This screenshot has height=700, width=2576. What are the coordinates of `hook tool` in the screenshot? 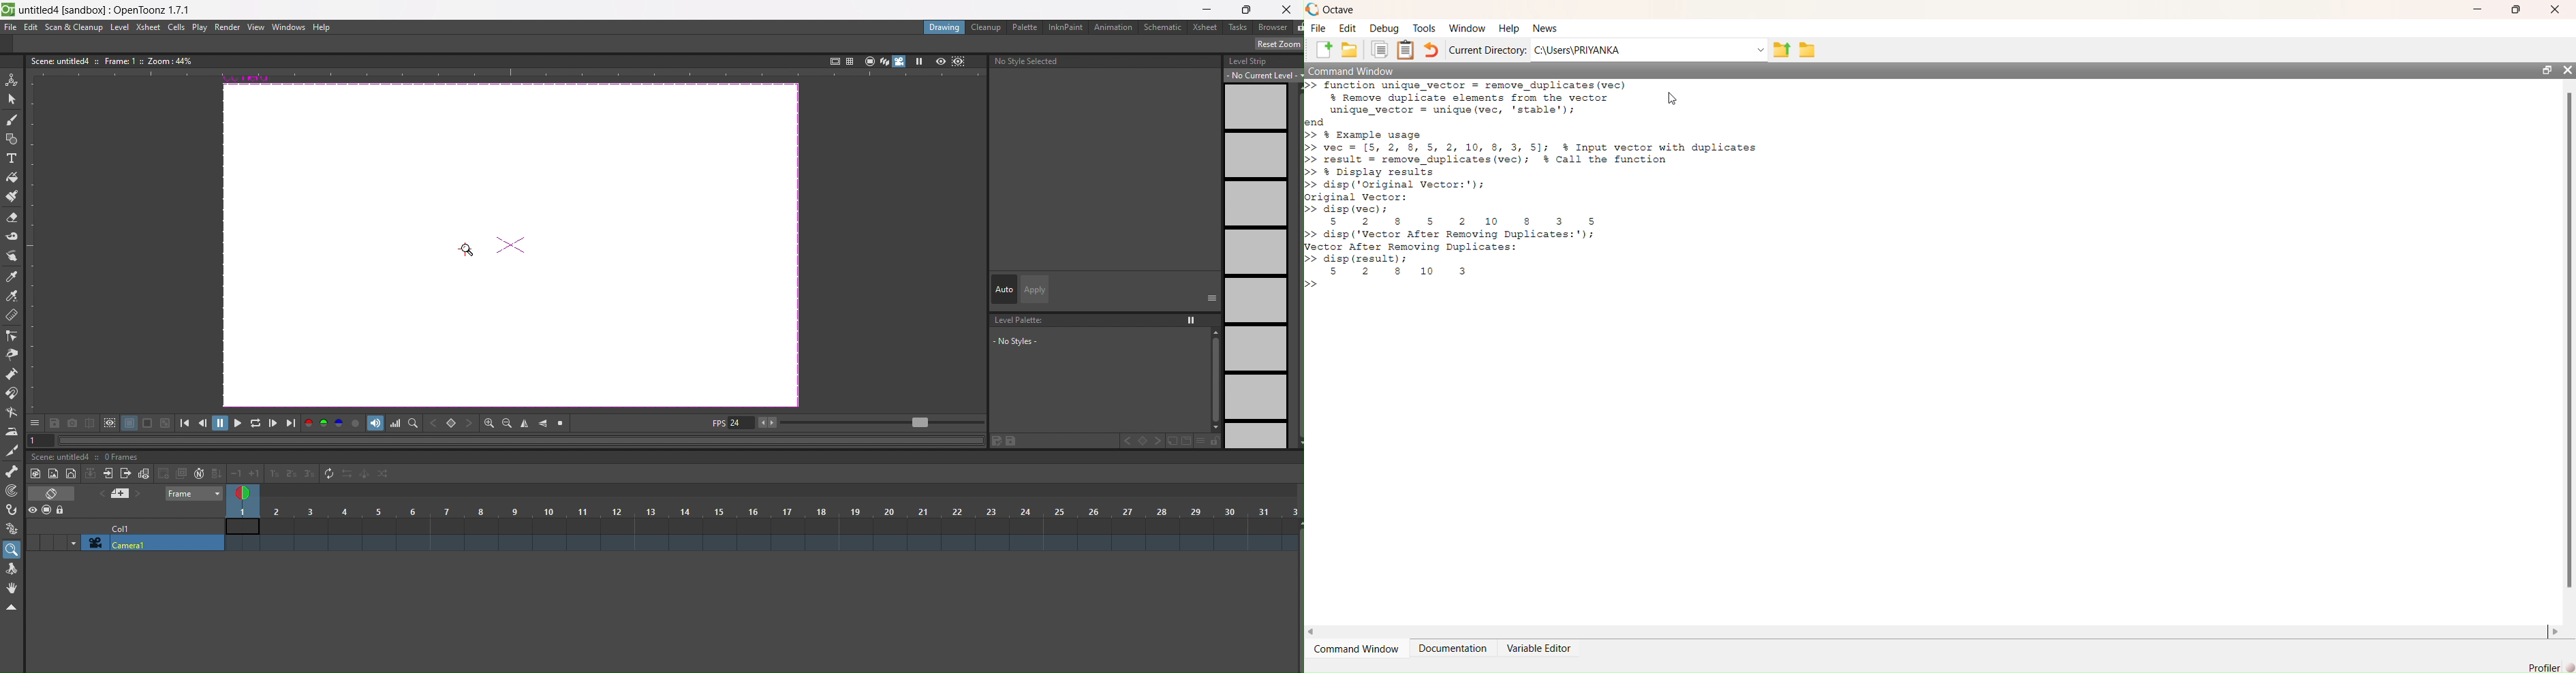 It's located at (12, 510).